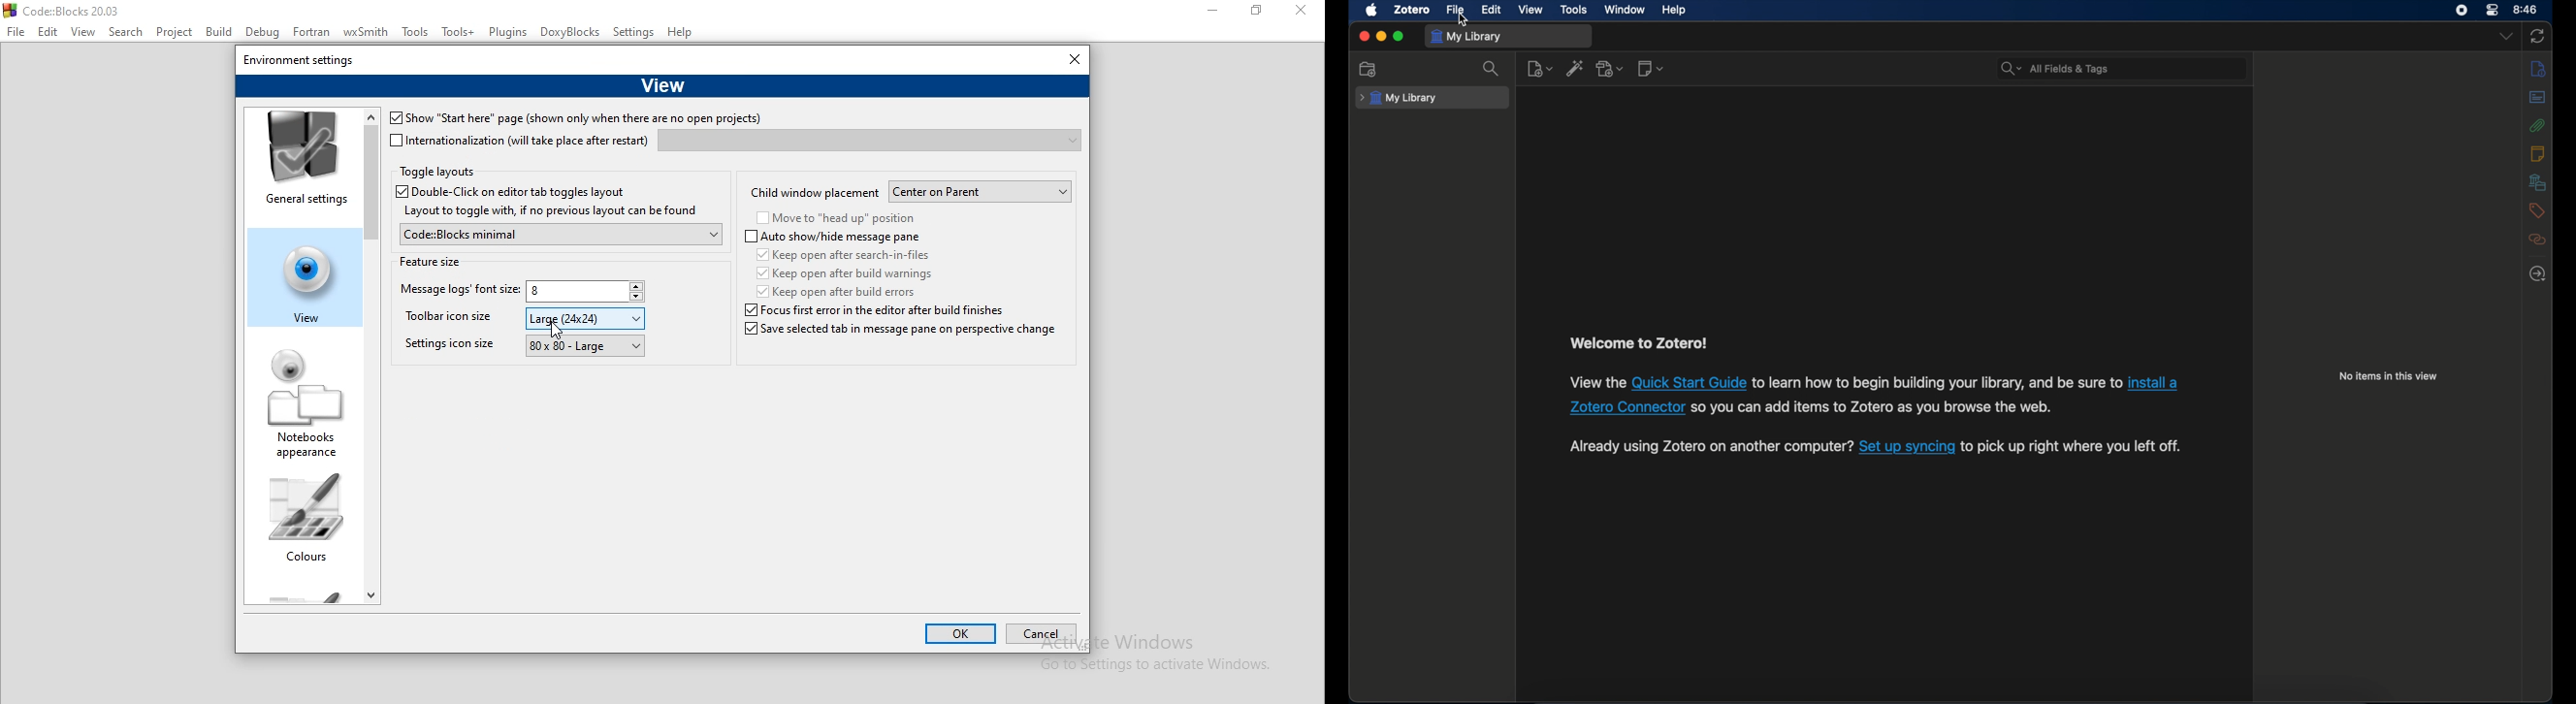  What do you see at coordinates (83, 33) in the screenshot?
I see `View` at bounding box center [83, 33].